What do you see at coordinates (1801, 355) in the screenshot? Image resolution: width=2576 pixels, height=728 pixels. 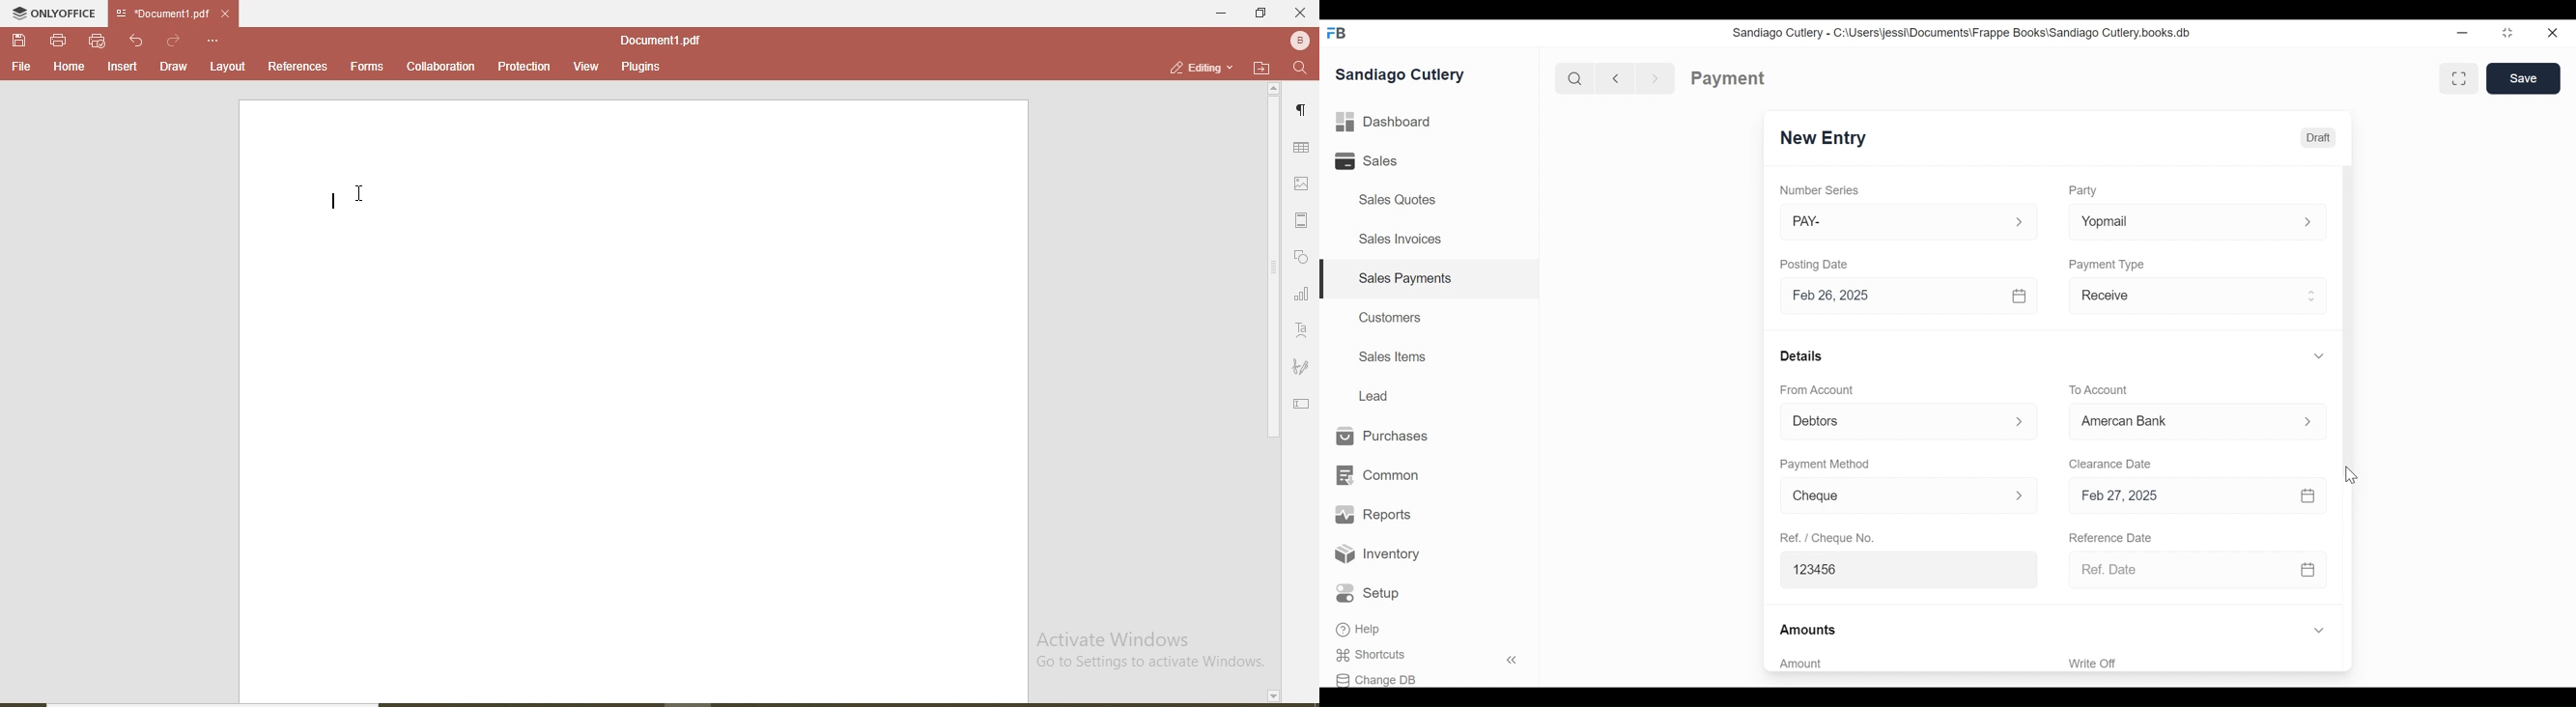 I see `Details` at bounding box center [1801, 355].